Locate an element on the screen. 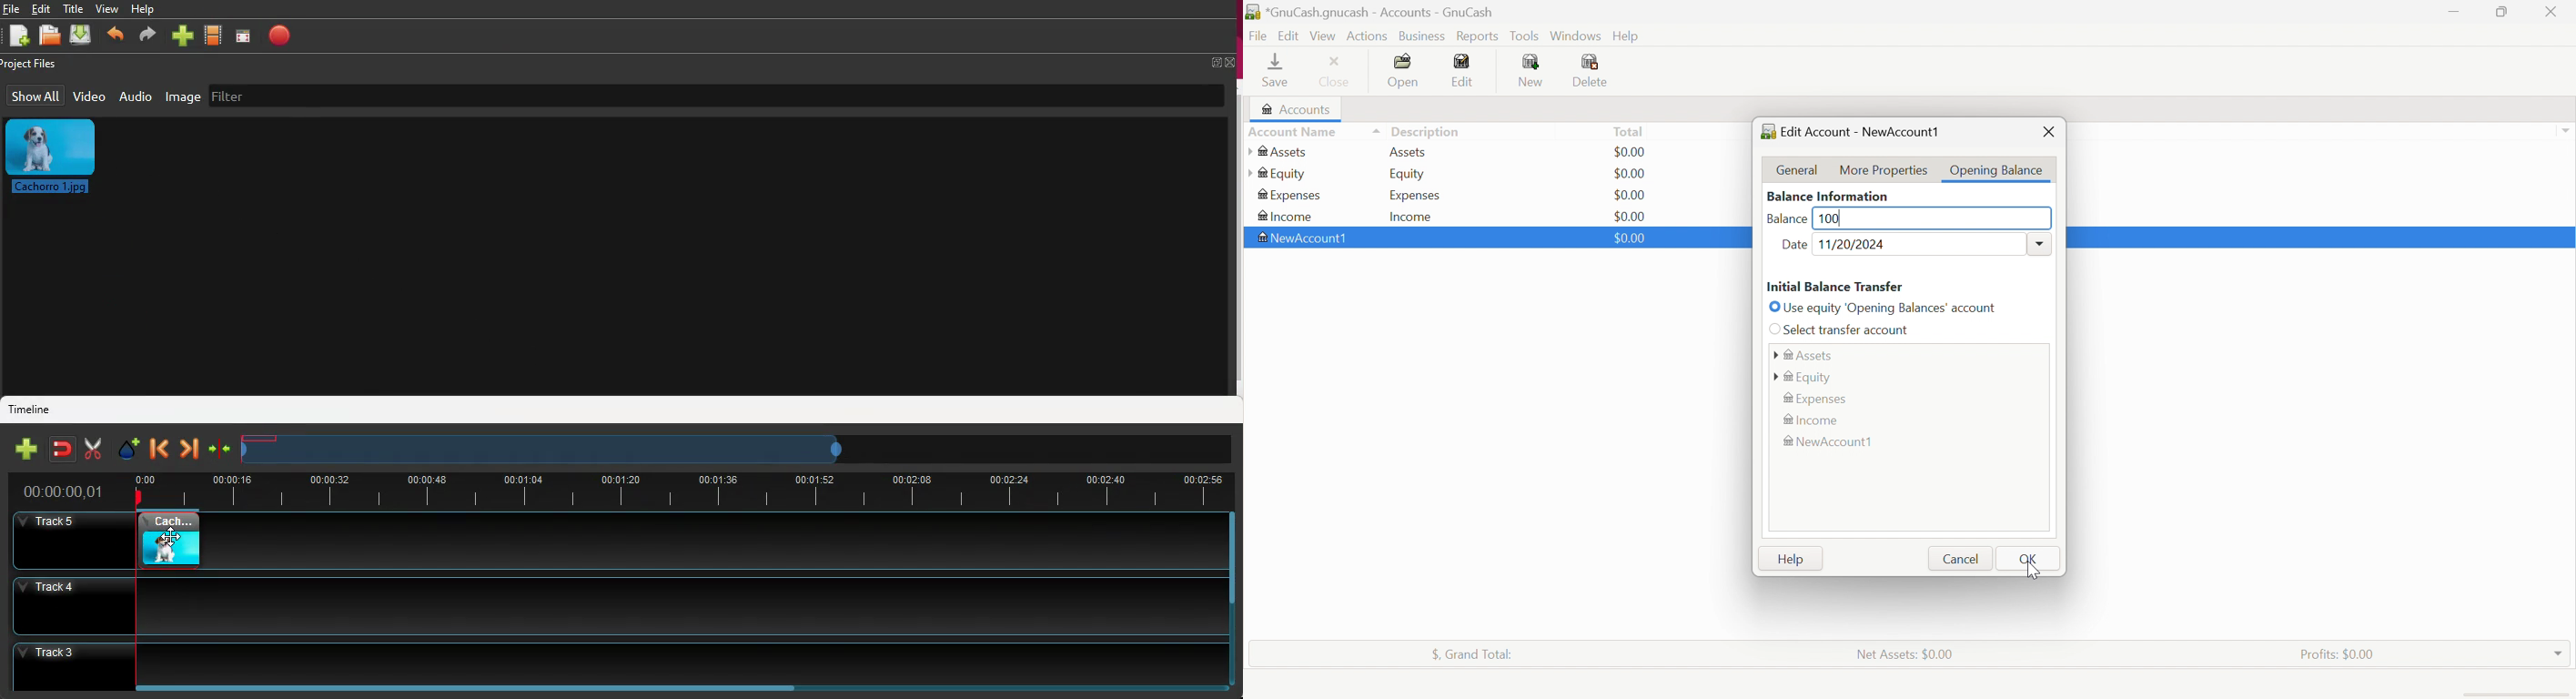 The height and width of the screenshot is (700, 2576). Equity is located at coordinates (1806, 377).